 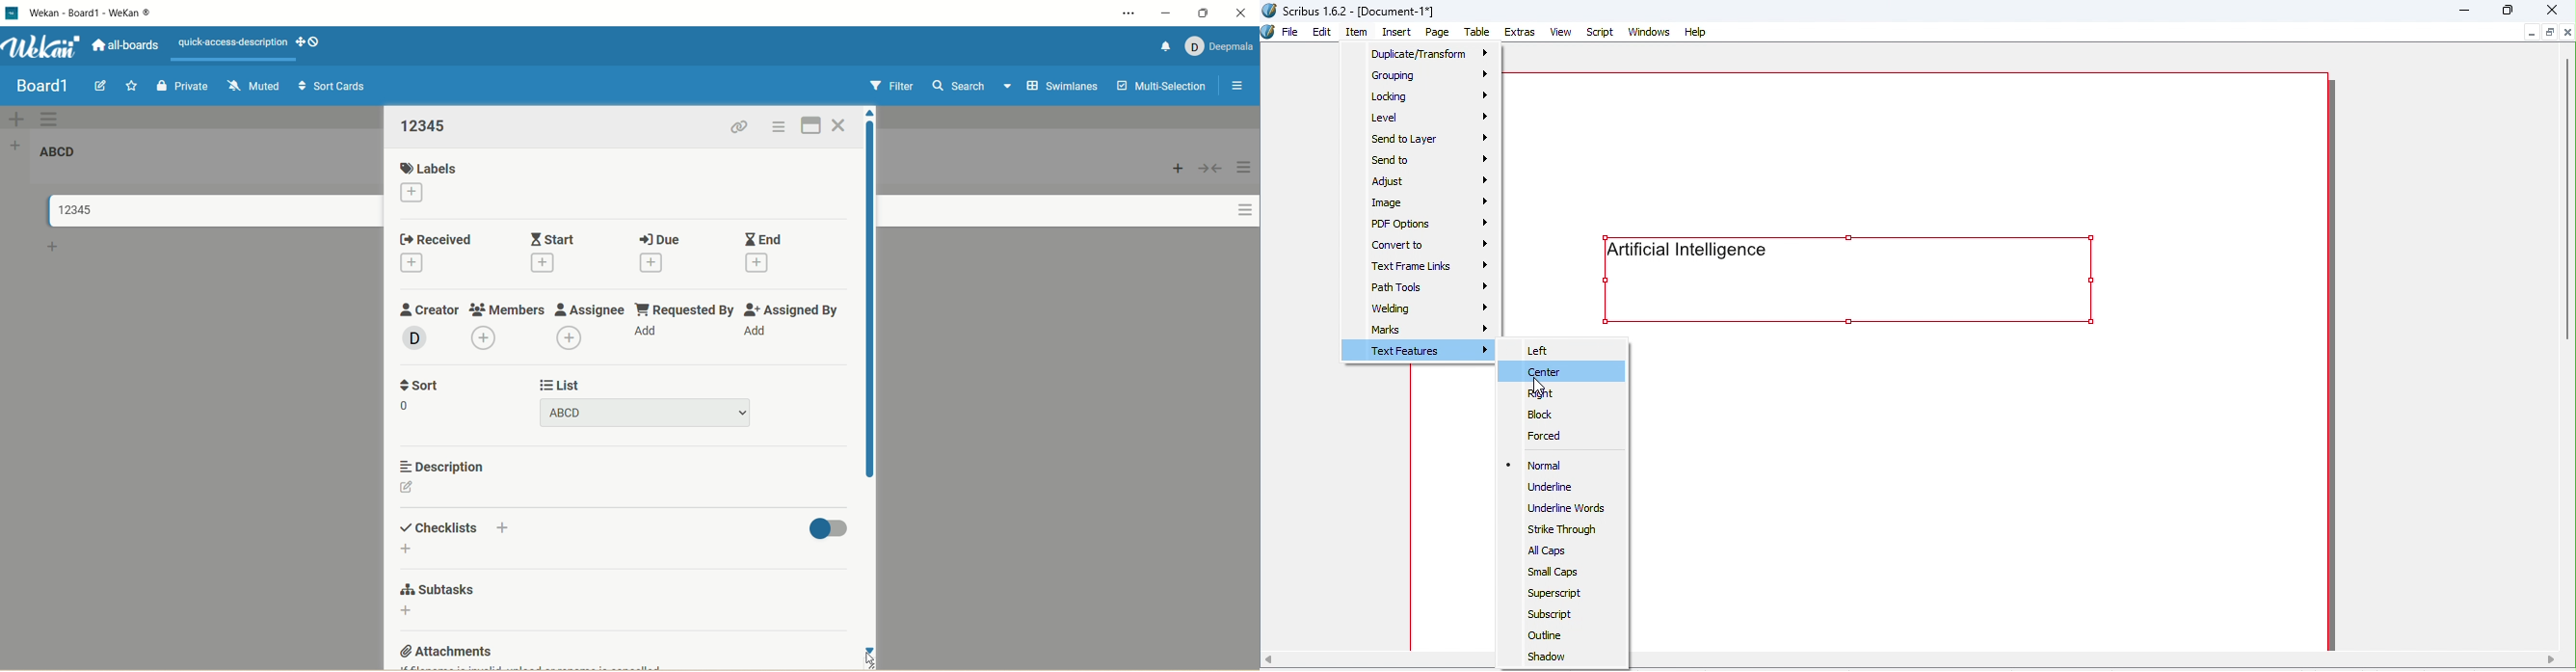 What do you see at coordinates (1424, 160) in the screenshot?
I see `Send to` at bounding box center [1424, 160].